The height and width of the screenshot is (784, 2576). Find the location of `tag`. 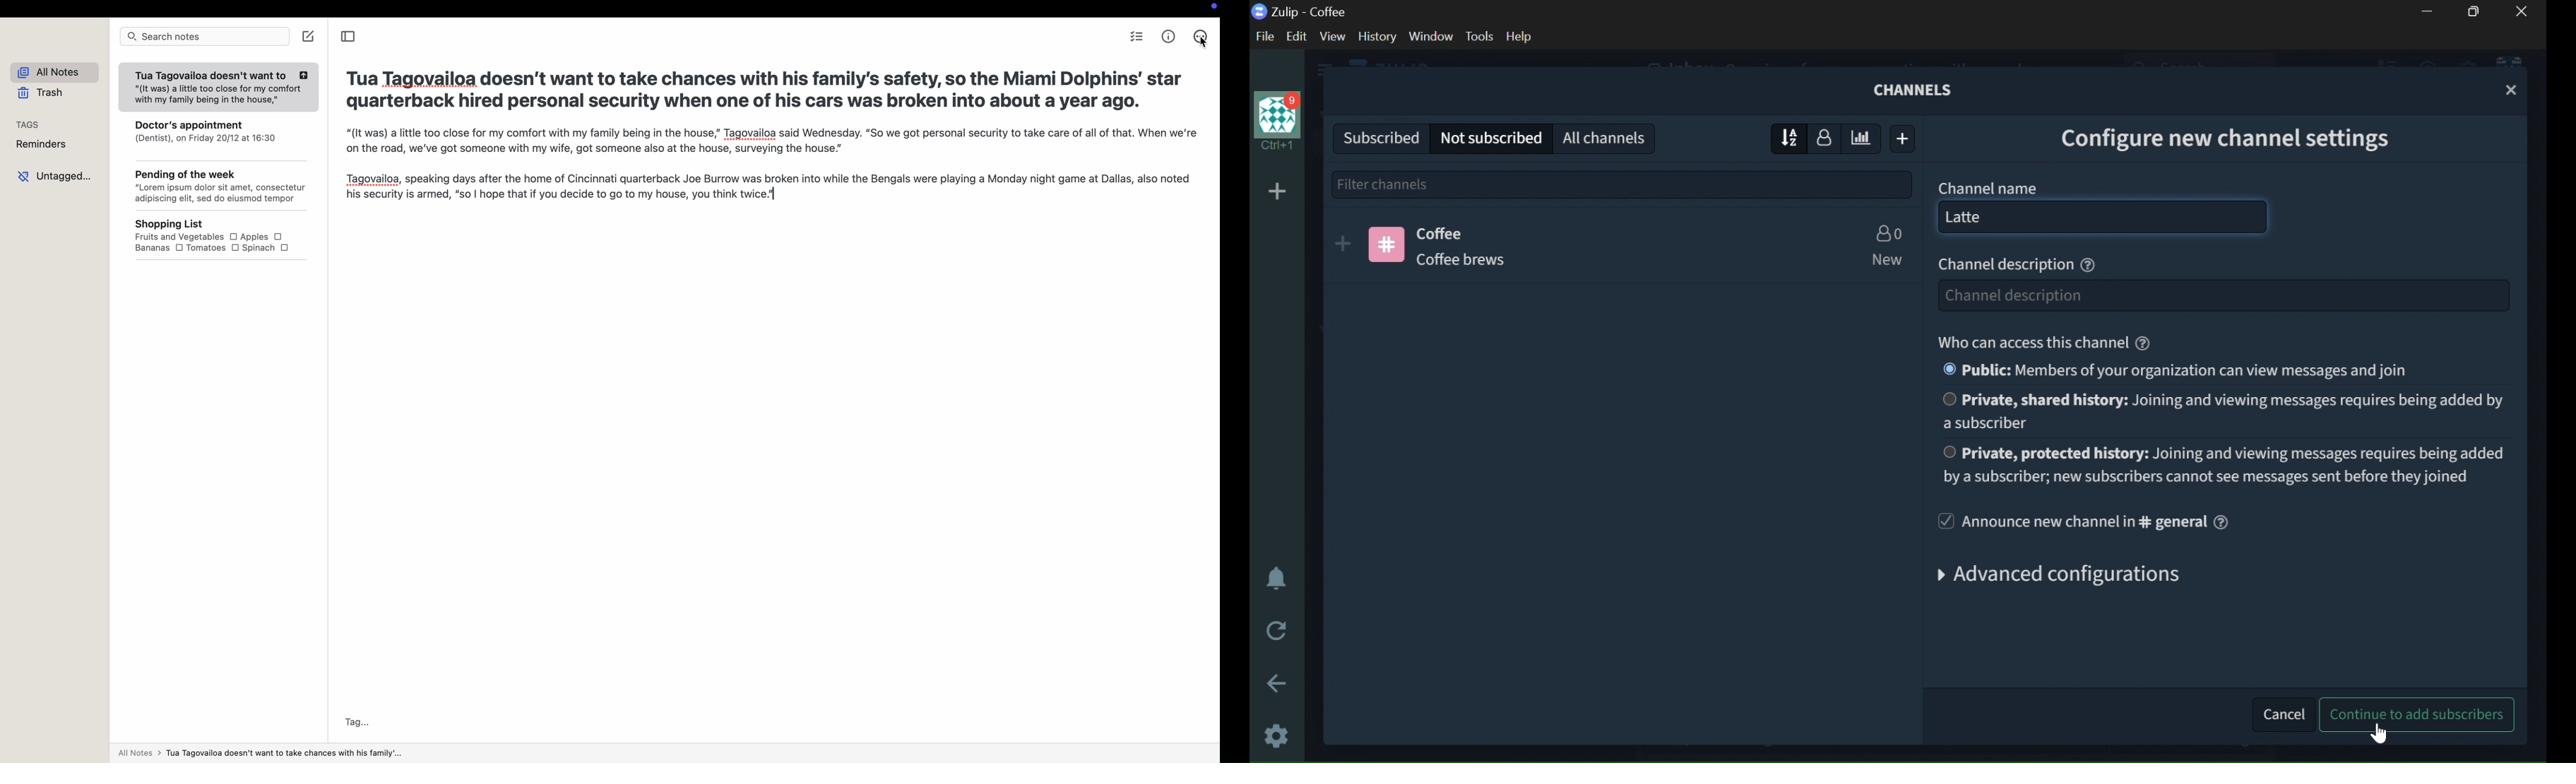

tag is located at coordinates (361, 722).